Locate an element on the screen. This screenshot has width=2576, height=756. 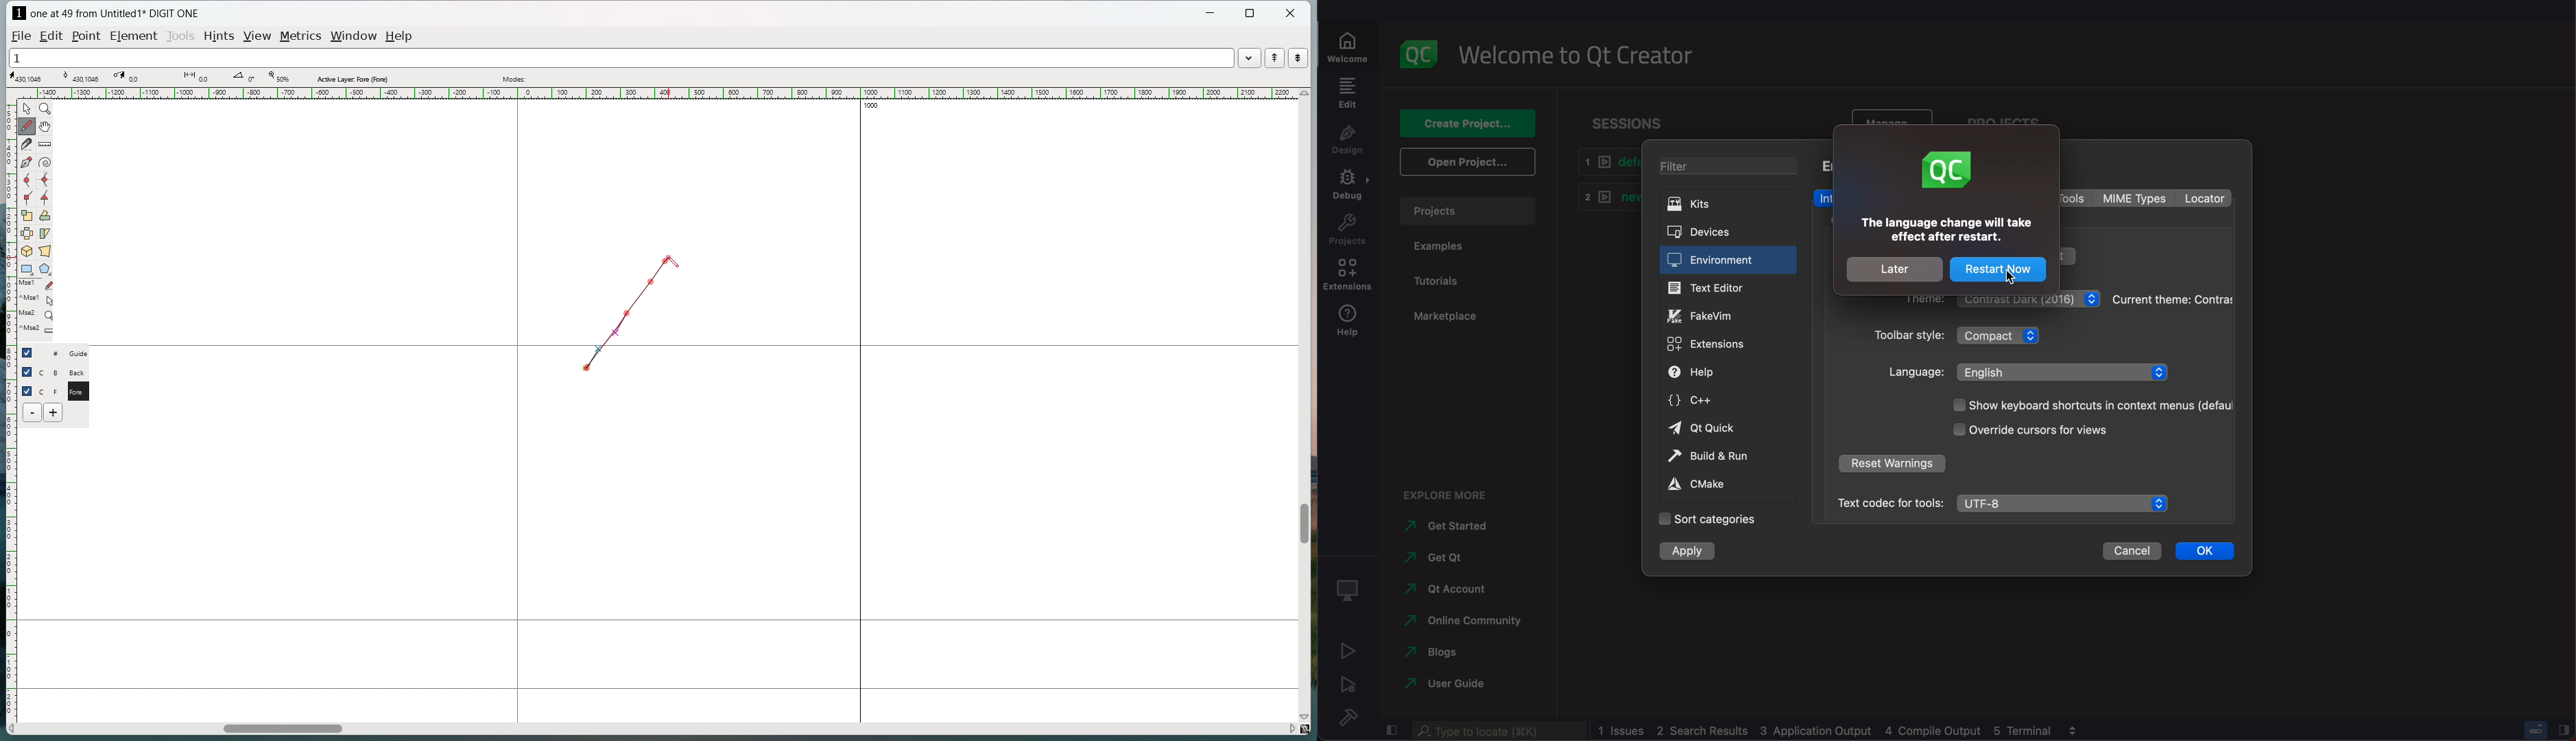
projects is located at coordinates (1466, 211).